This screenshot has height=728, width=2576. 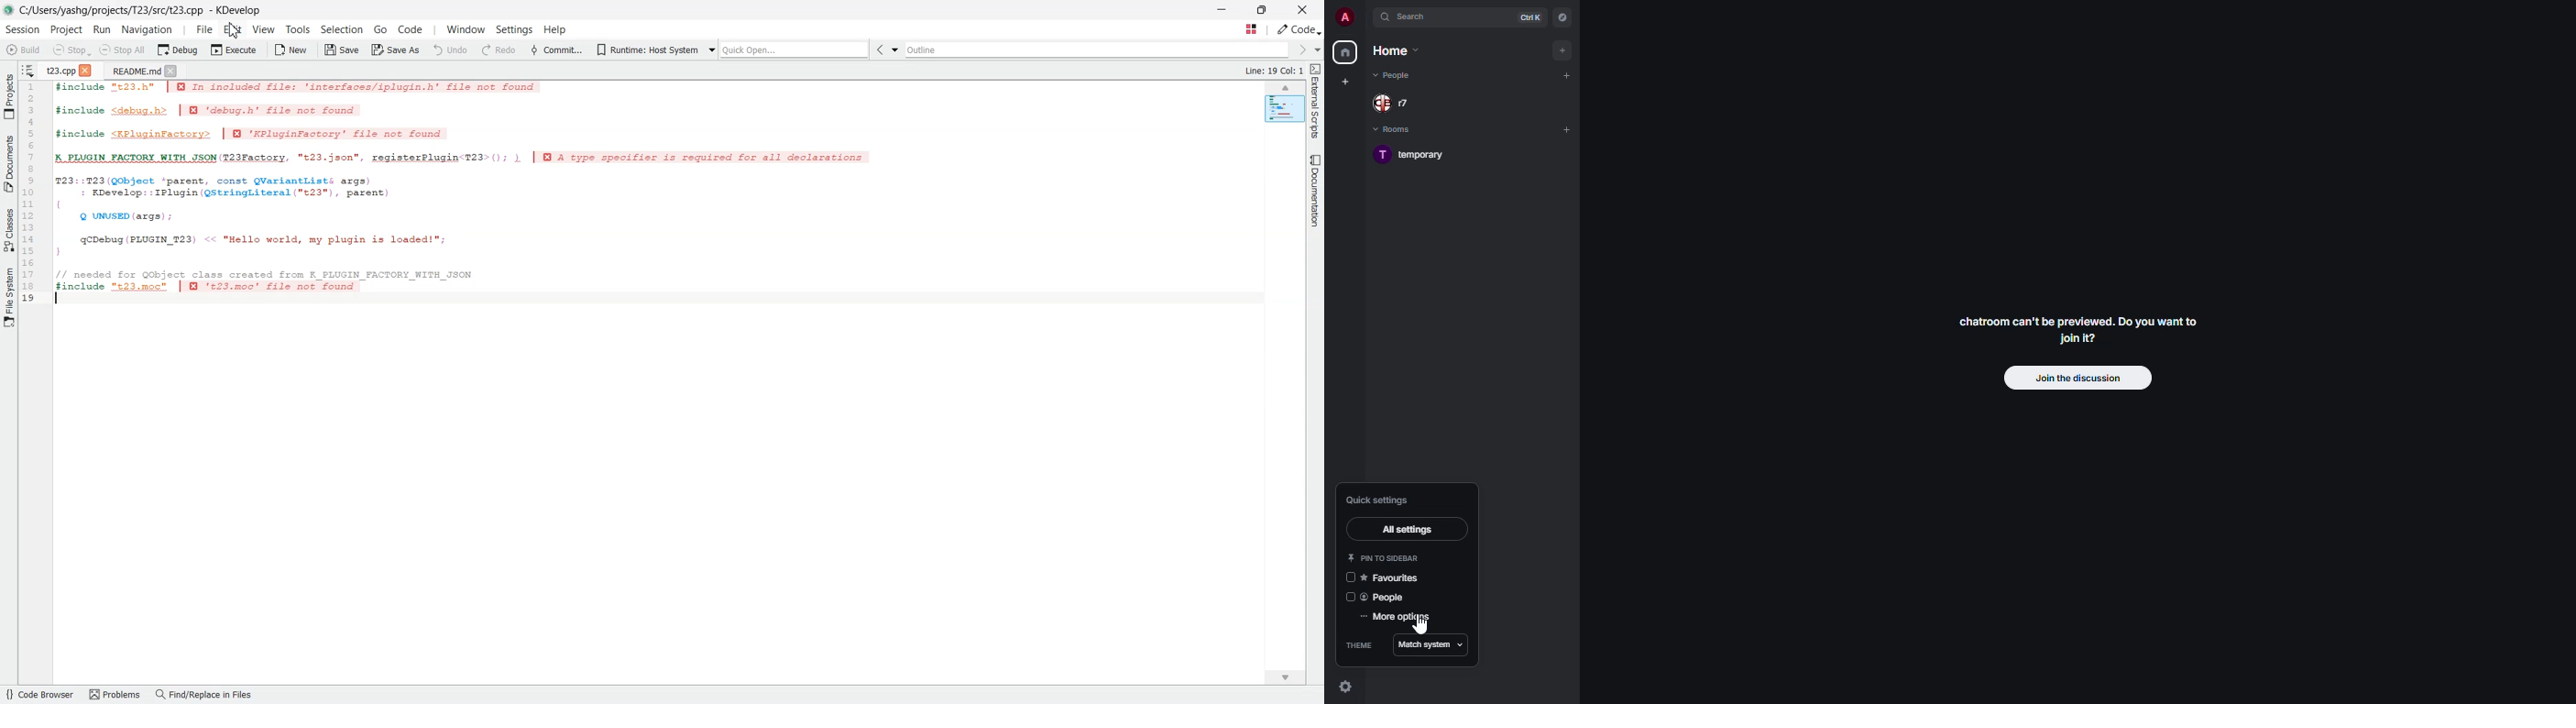 I want to click on home, so click(x=1346, y=51).